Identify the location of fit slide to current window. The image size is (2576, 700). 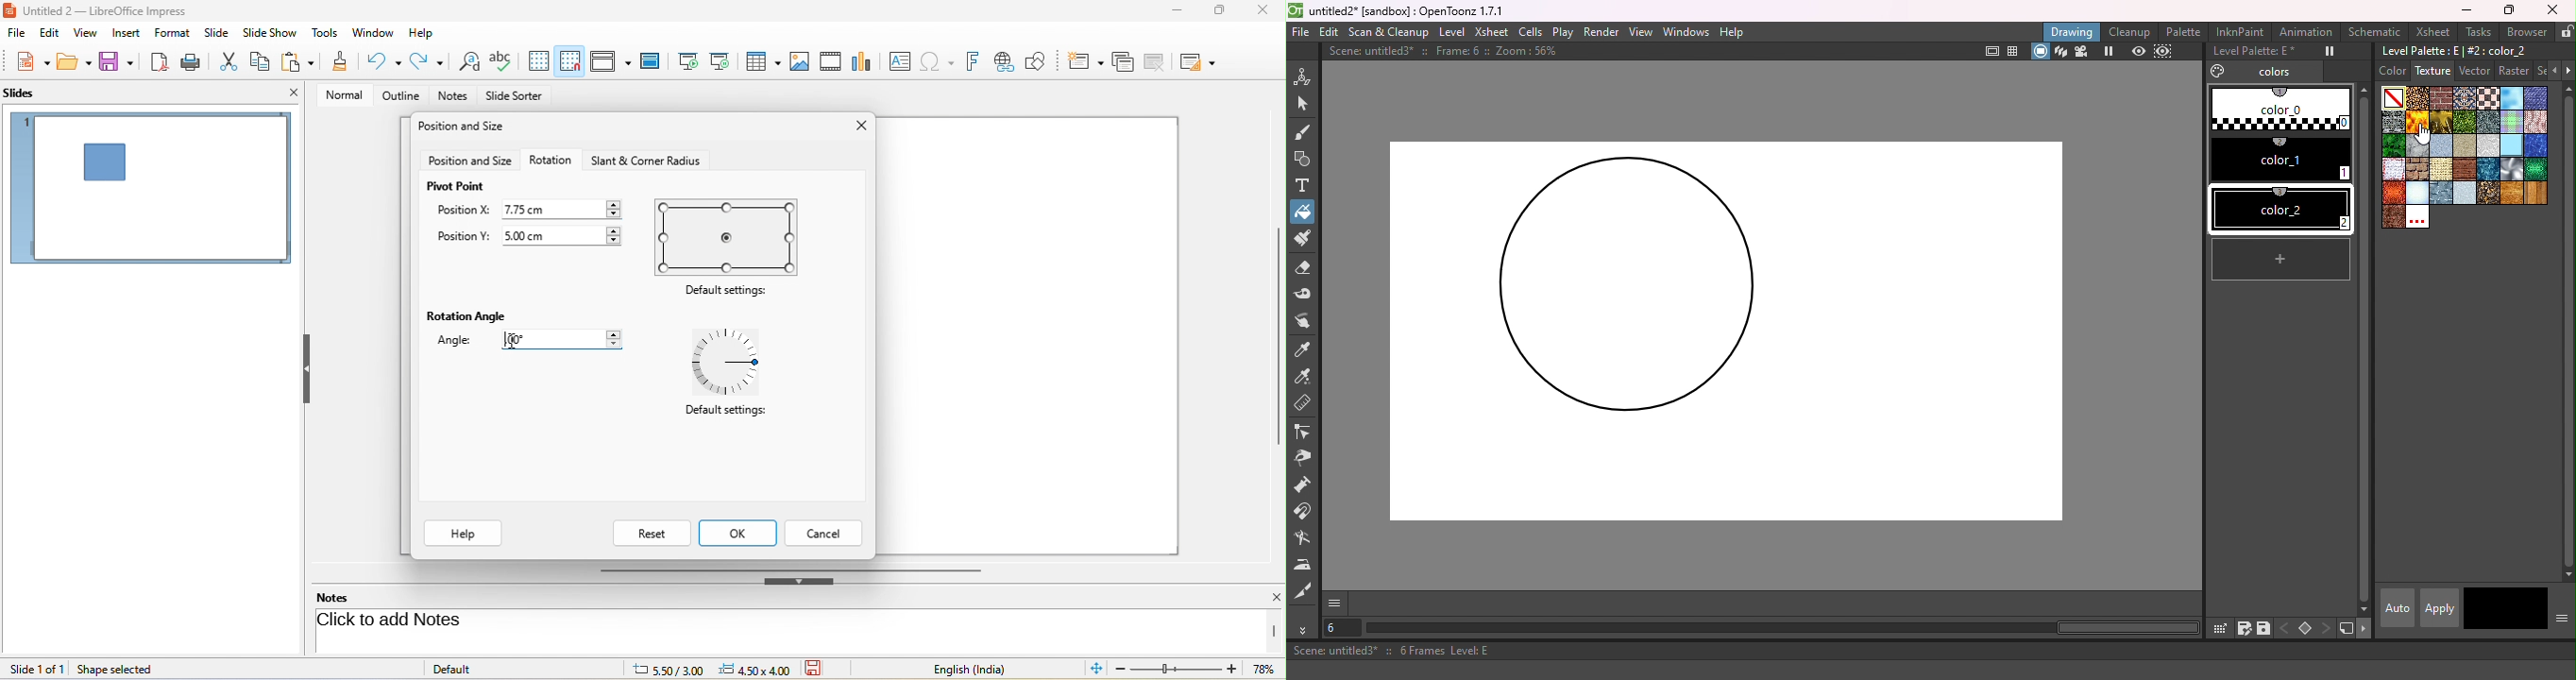
(1098, 669).